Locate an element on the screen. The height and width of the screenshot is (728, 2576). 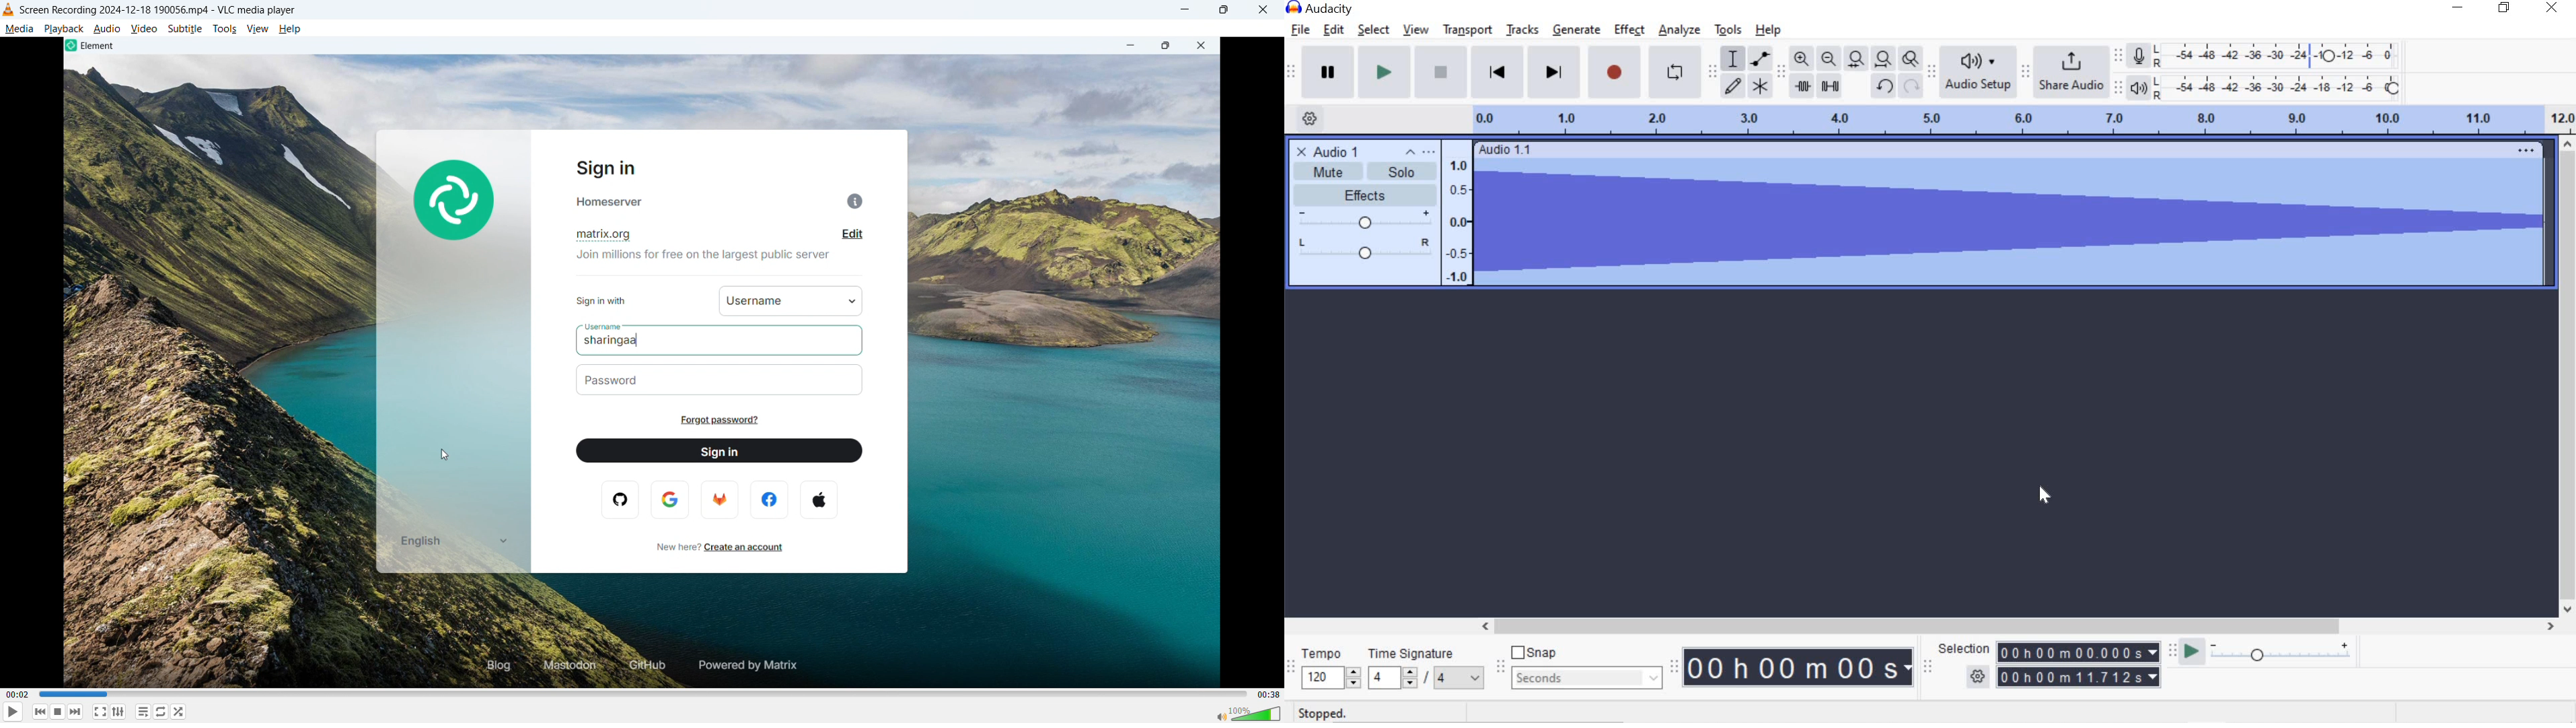
Playback level is located at coordinates (2281, 87).